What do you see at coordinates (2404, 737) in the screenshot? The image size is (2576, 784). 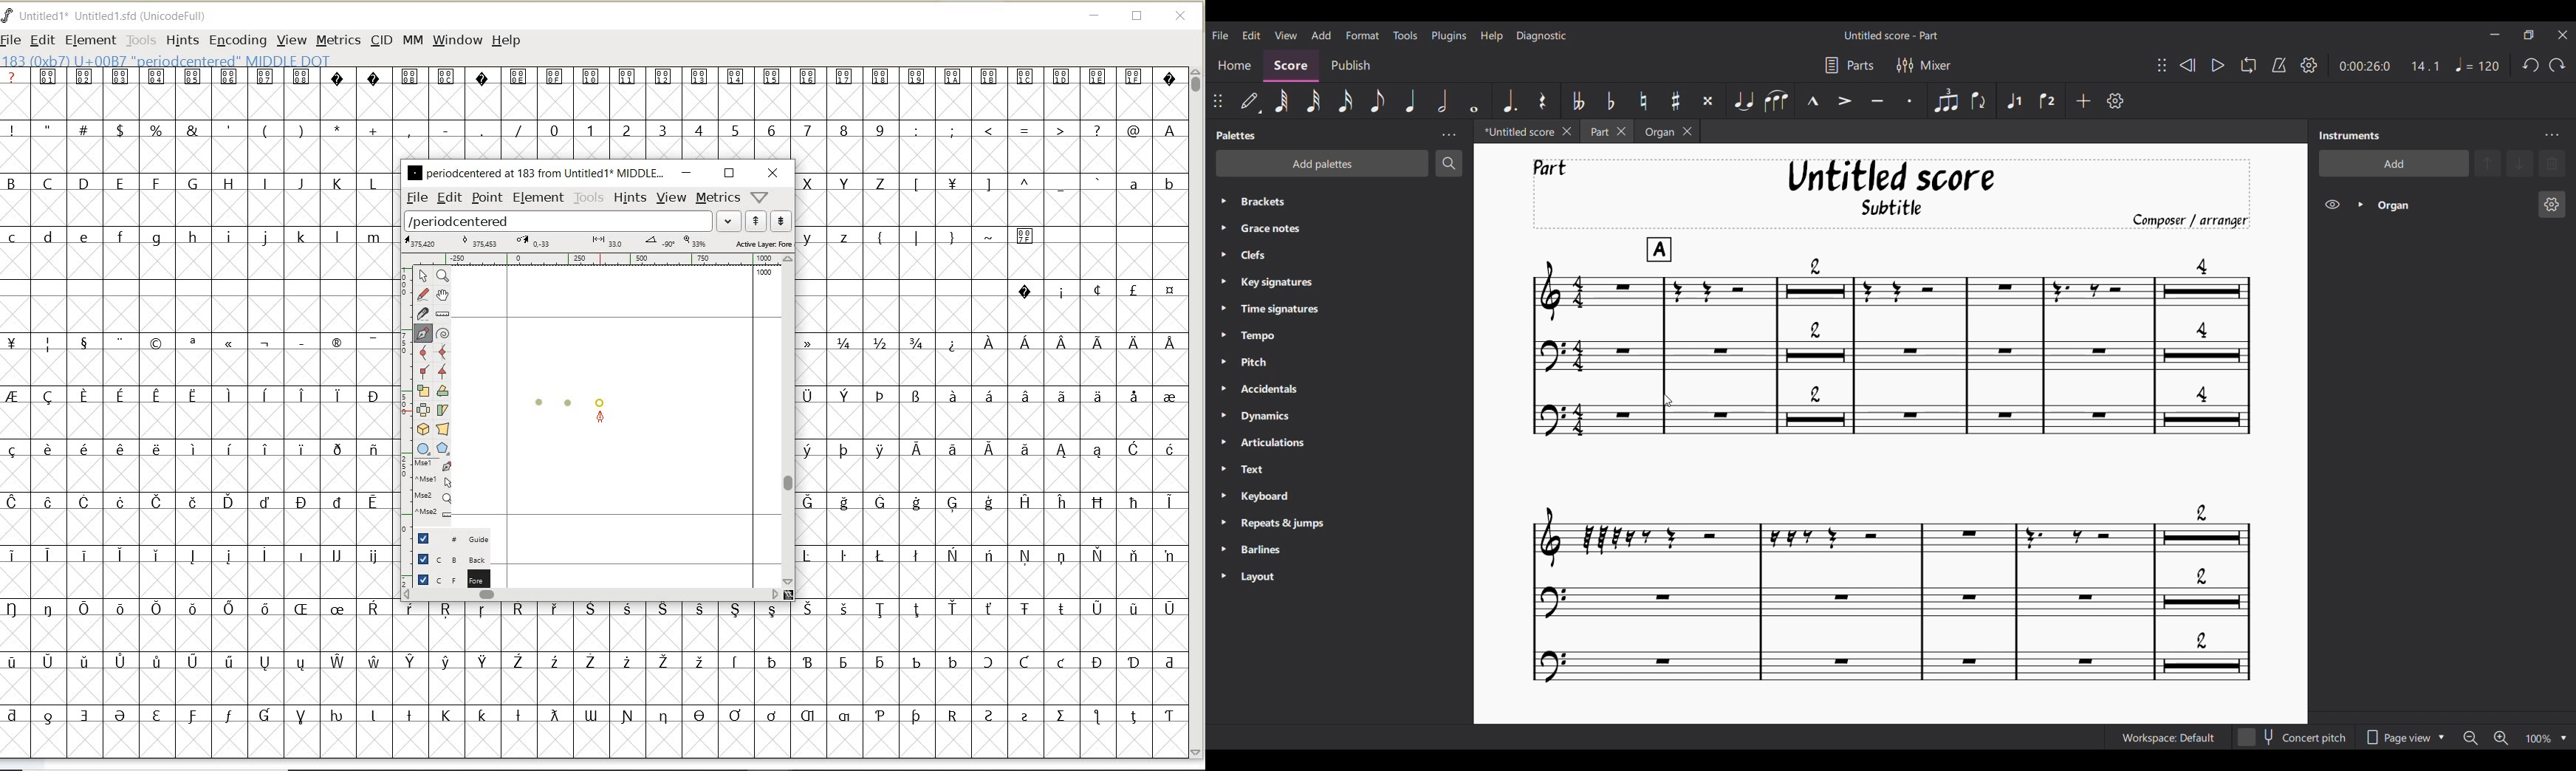 I see `Page view options` at bounding box center [2404, 737].